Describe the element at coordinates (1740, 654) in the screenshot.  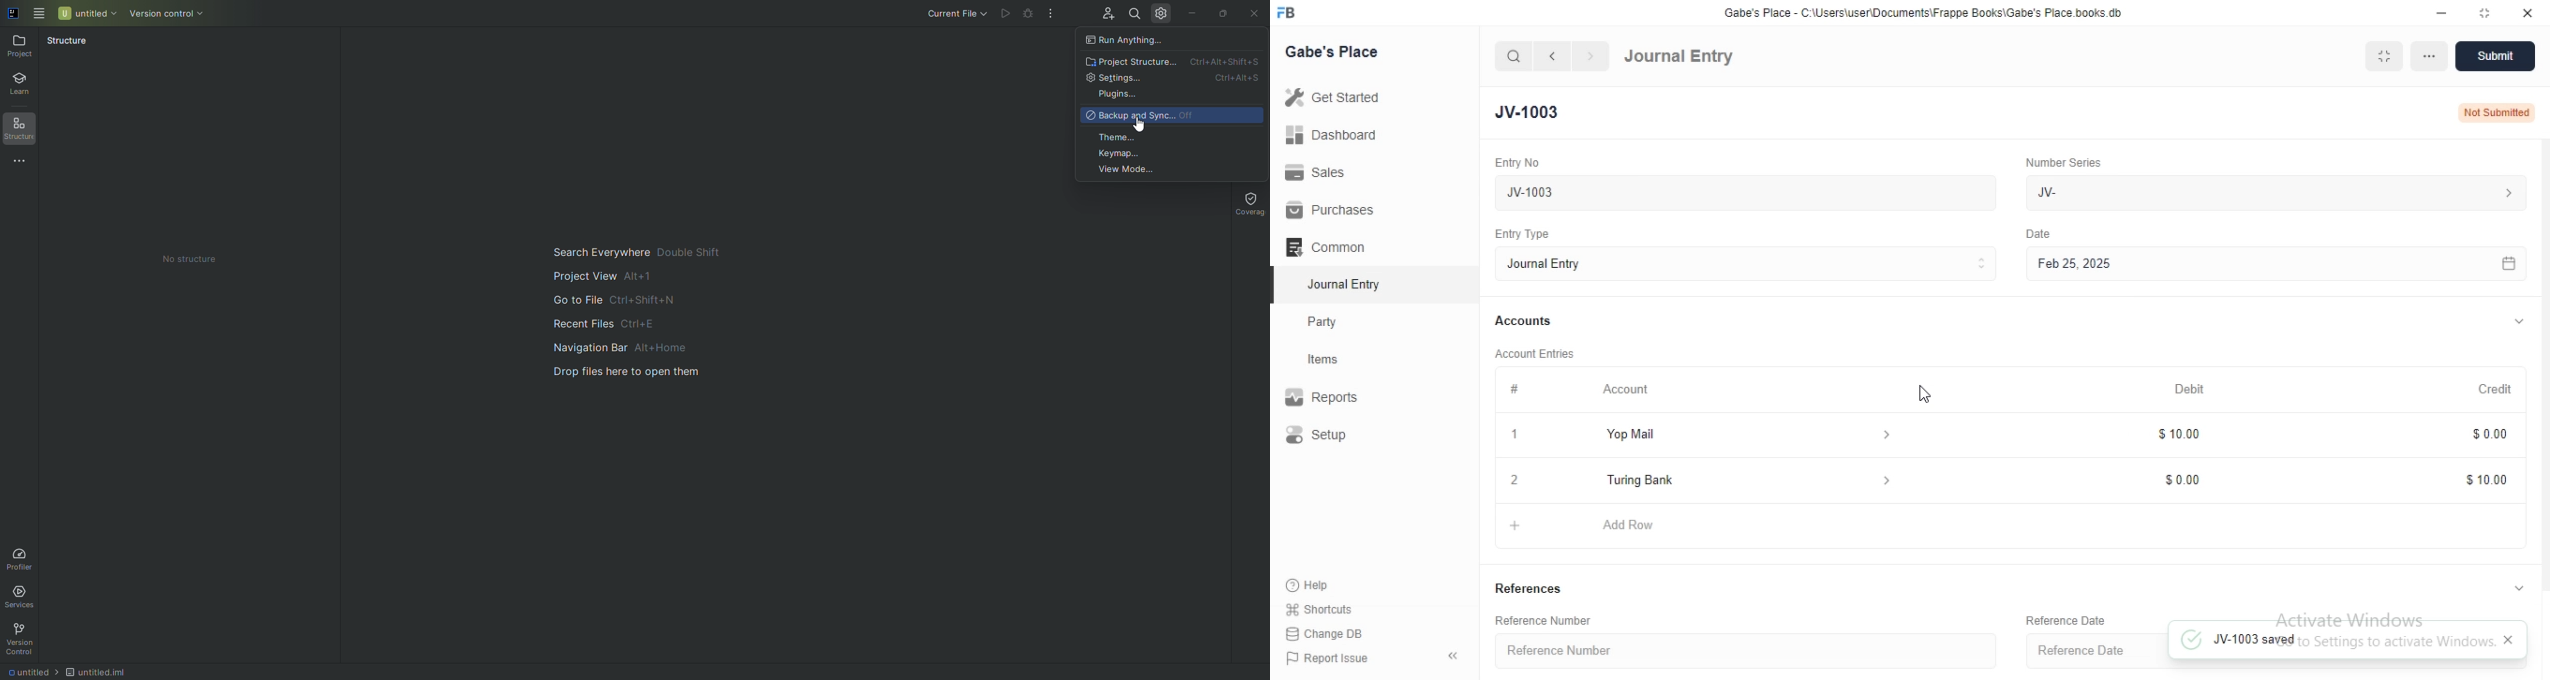
I see `Reference Number` at that location.